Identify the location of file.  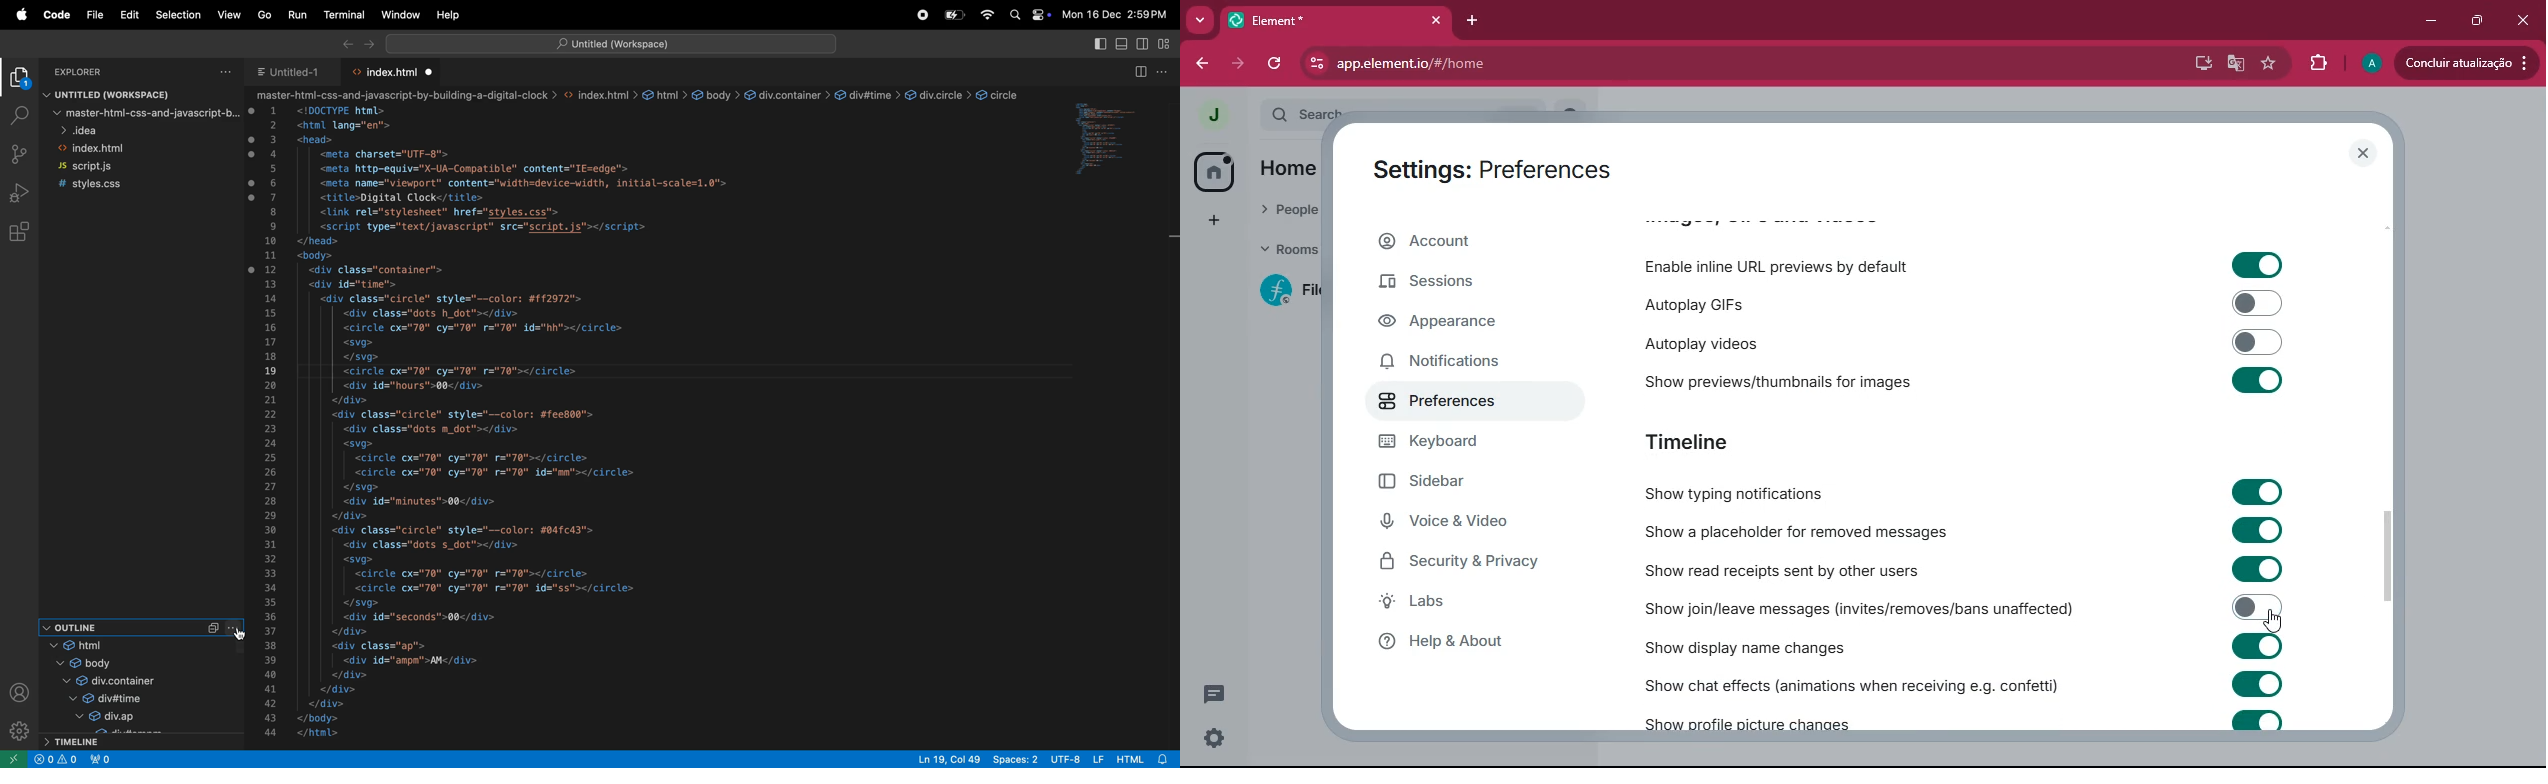
(92, 15).